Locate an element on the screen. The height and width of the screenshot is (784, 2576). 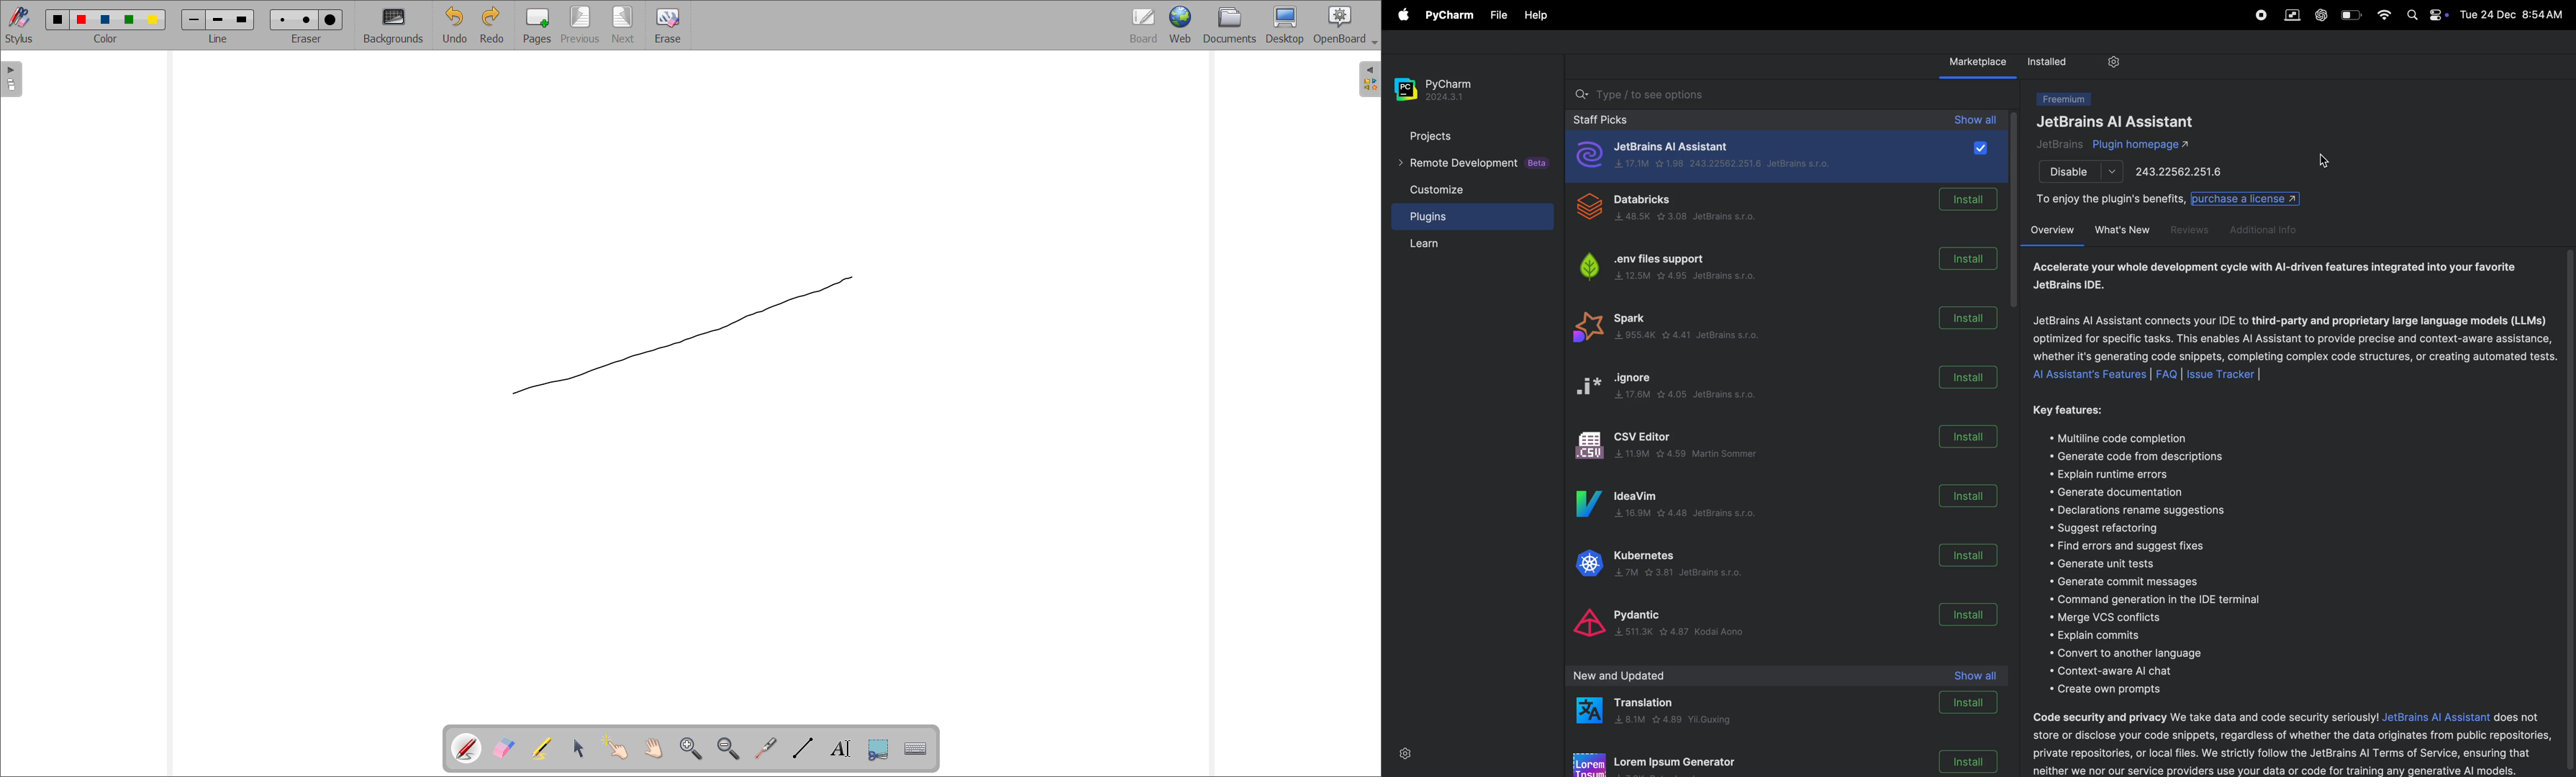
pen tool is located at coordinates (468, 748).